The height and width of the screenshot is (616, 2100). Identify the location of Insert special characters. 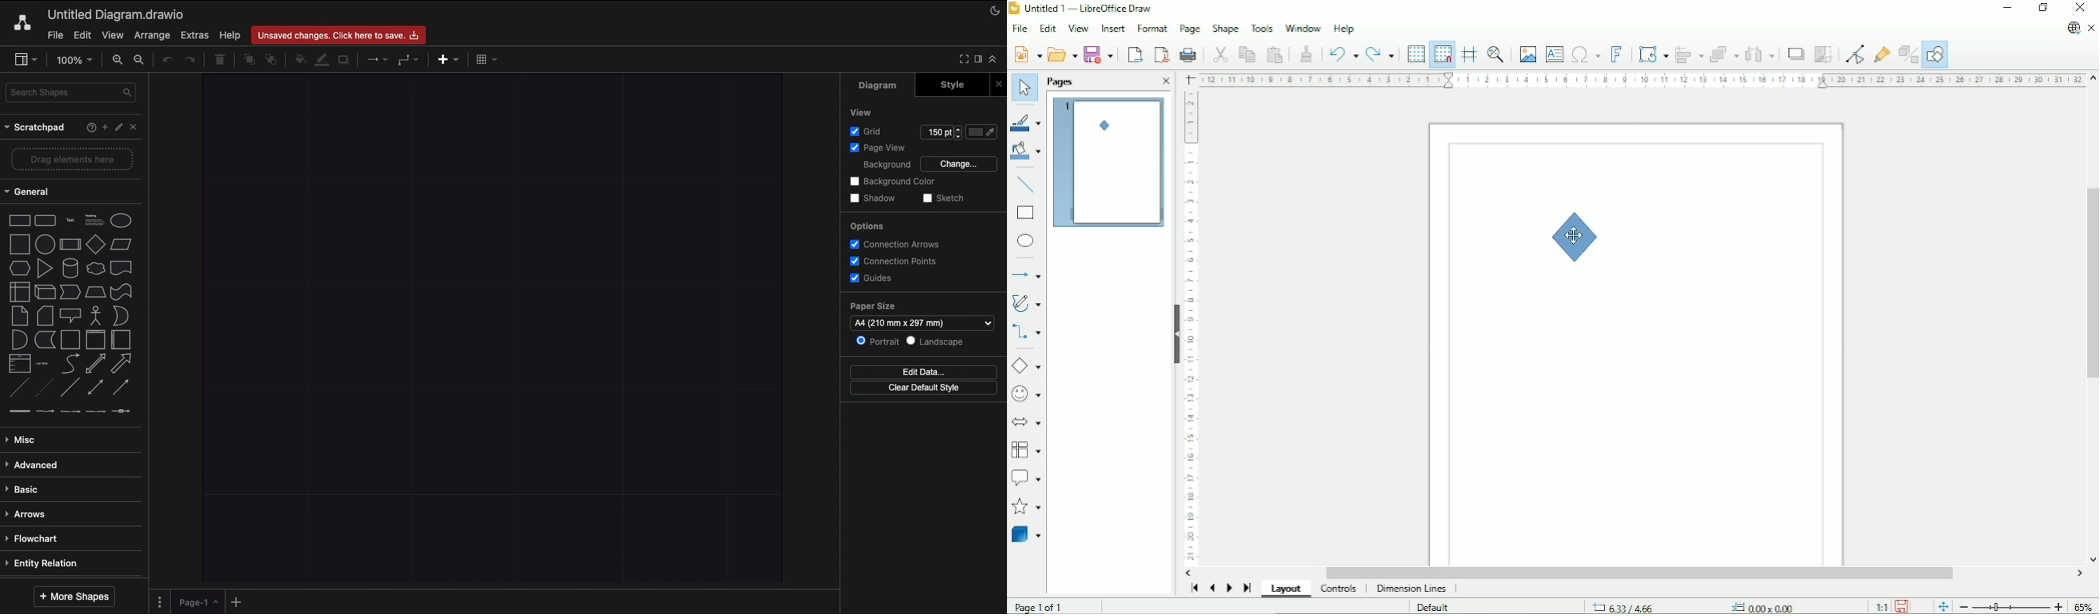
(1585, 54).